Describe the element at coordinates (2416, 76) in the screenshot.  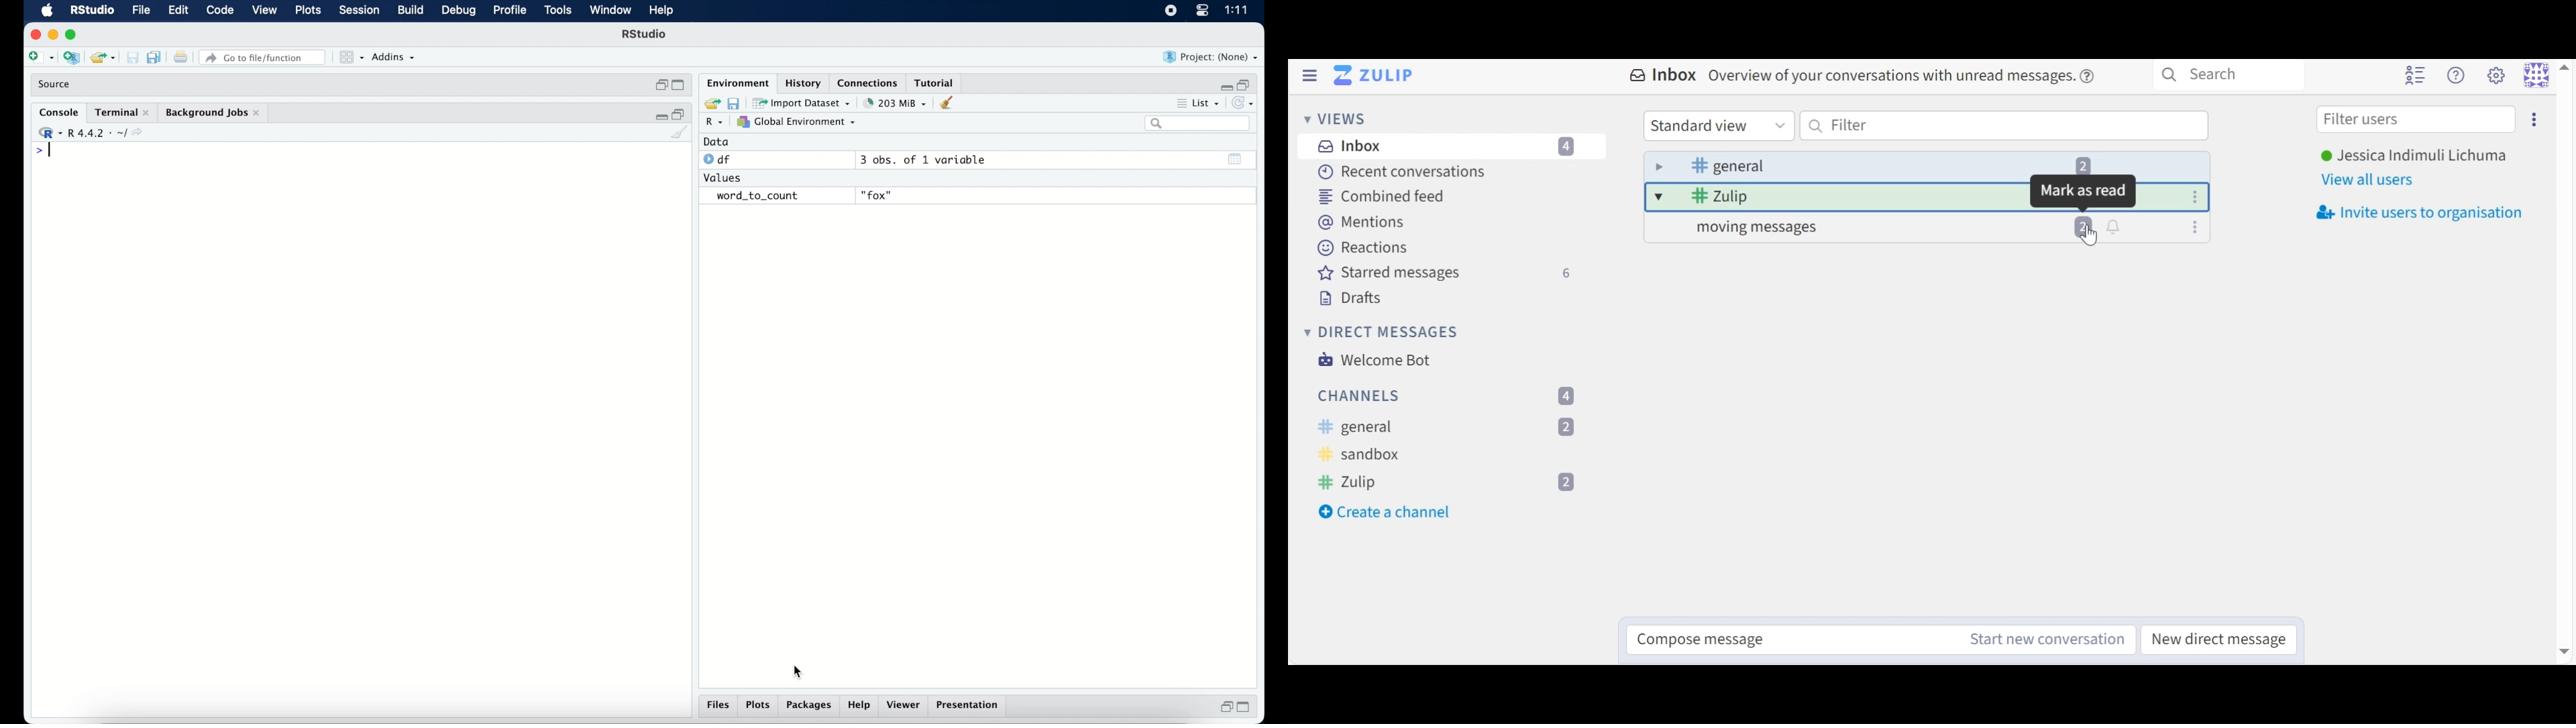
I see `Hide User list` at that location.